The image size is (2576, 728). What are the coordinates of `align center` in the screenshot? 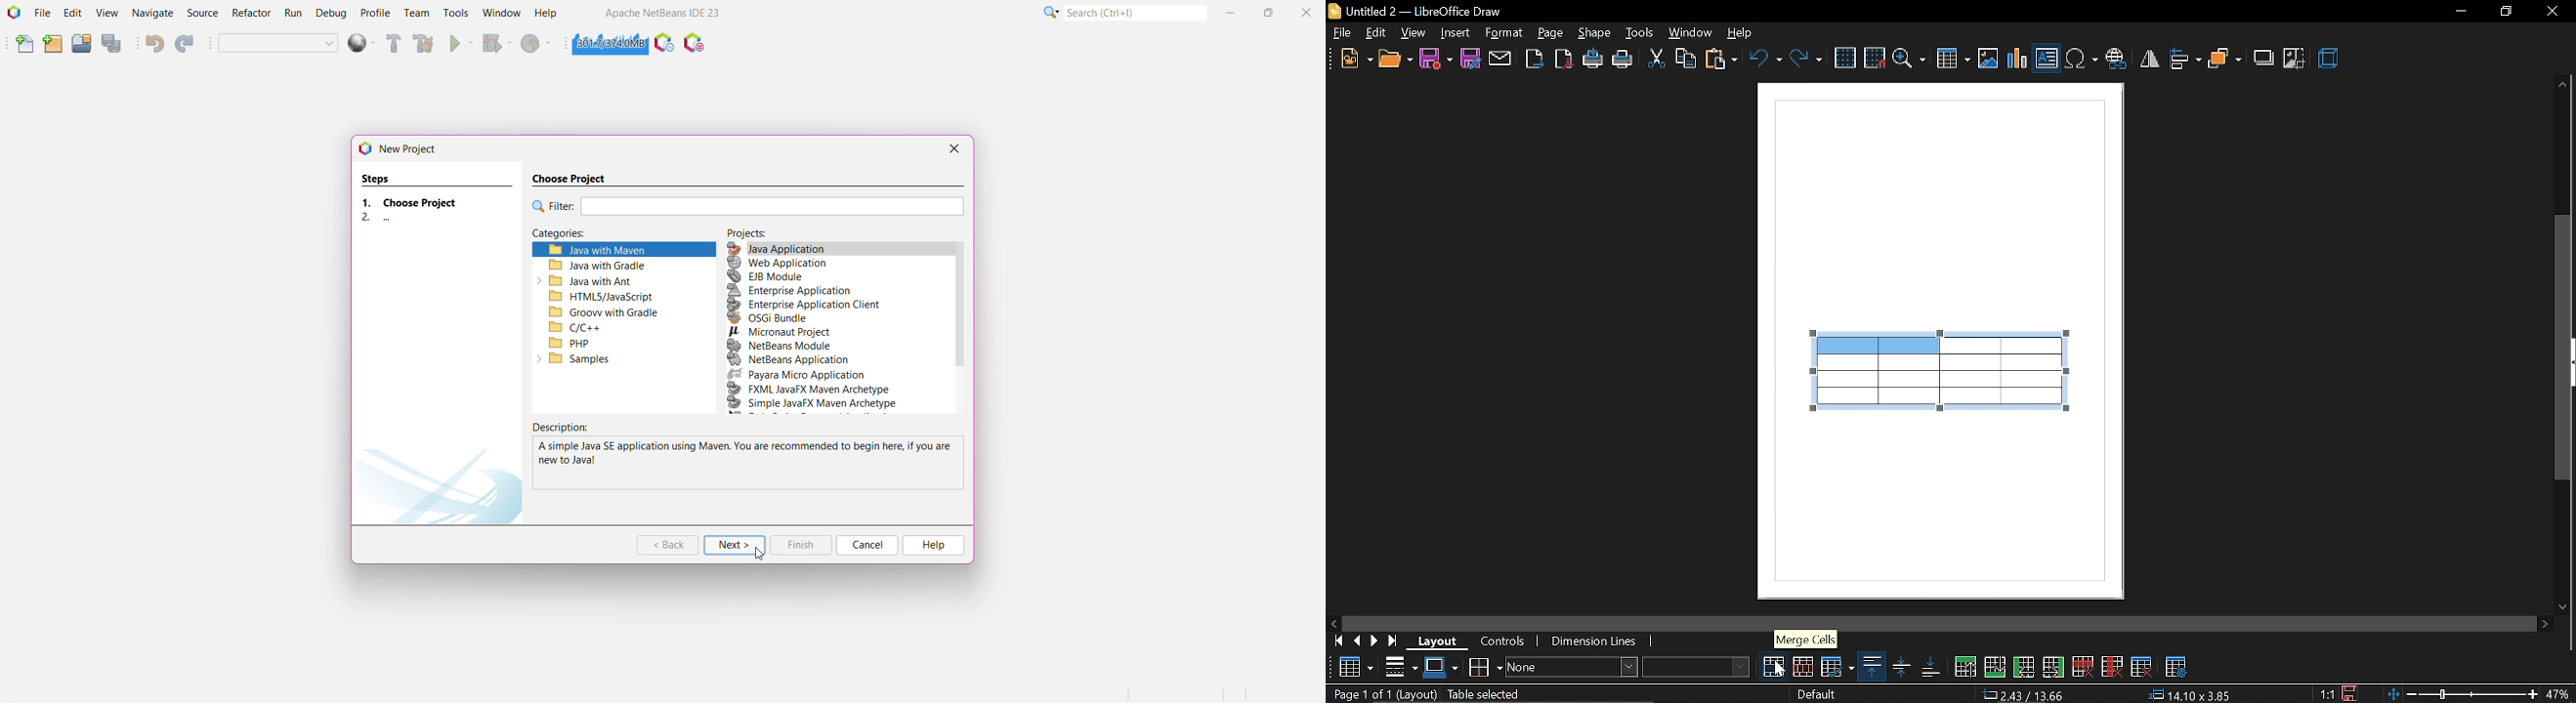 It's located at (1901, 667).